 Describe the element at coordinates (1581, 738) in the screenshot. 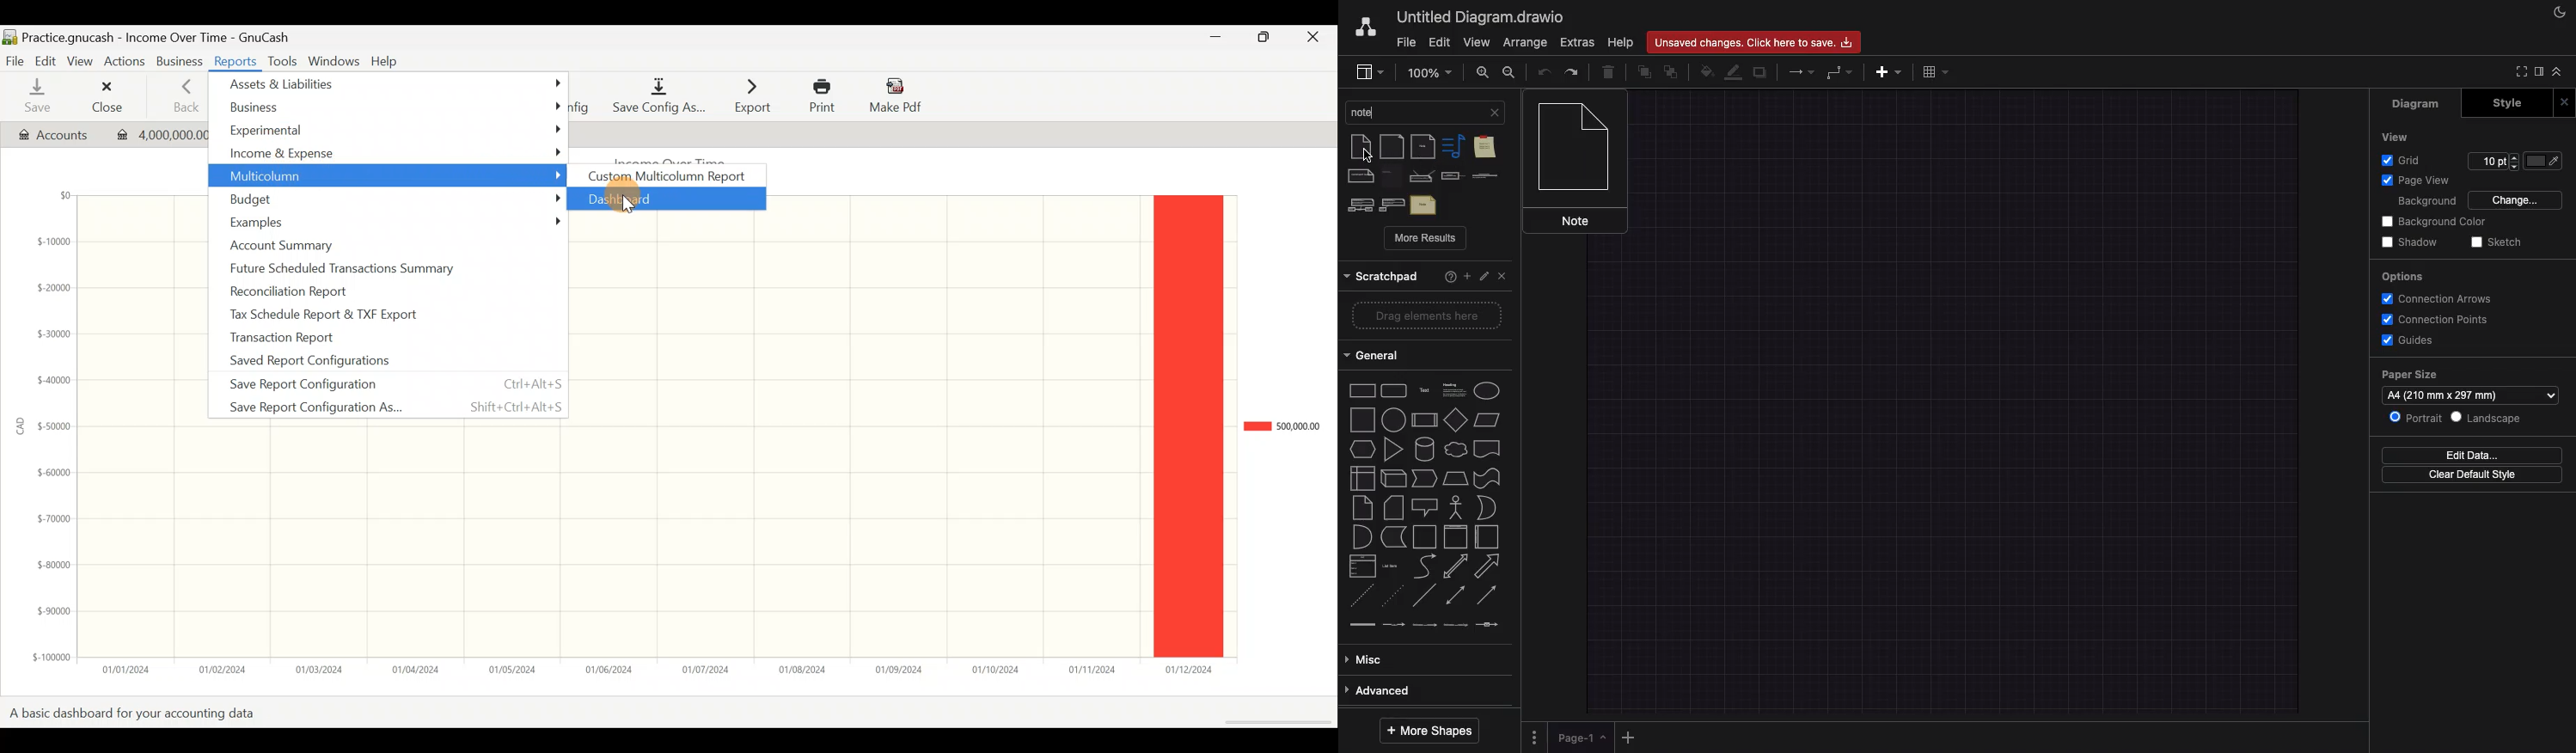

I see `Page 1` at that location.